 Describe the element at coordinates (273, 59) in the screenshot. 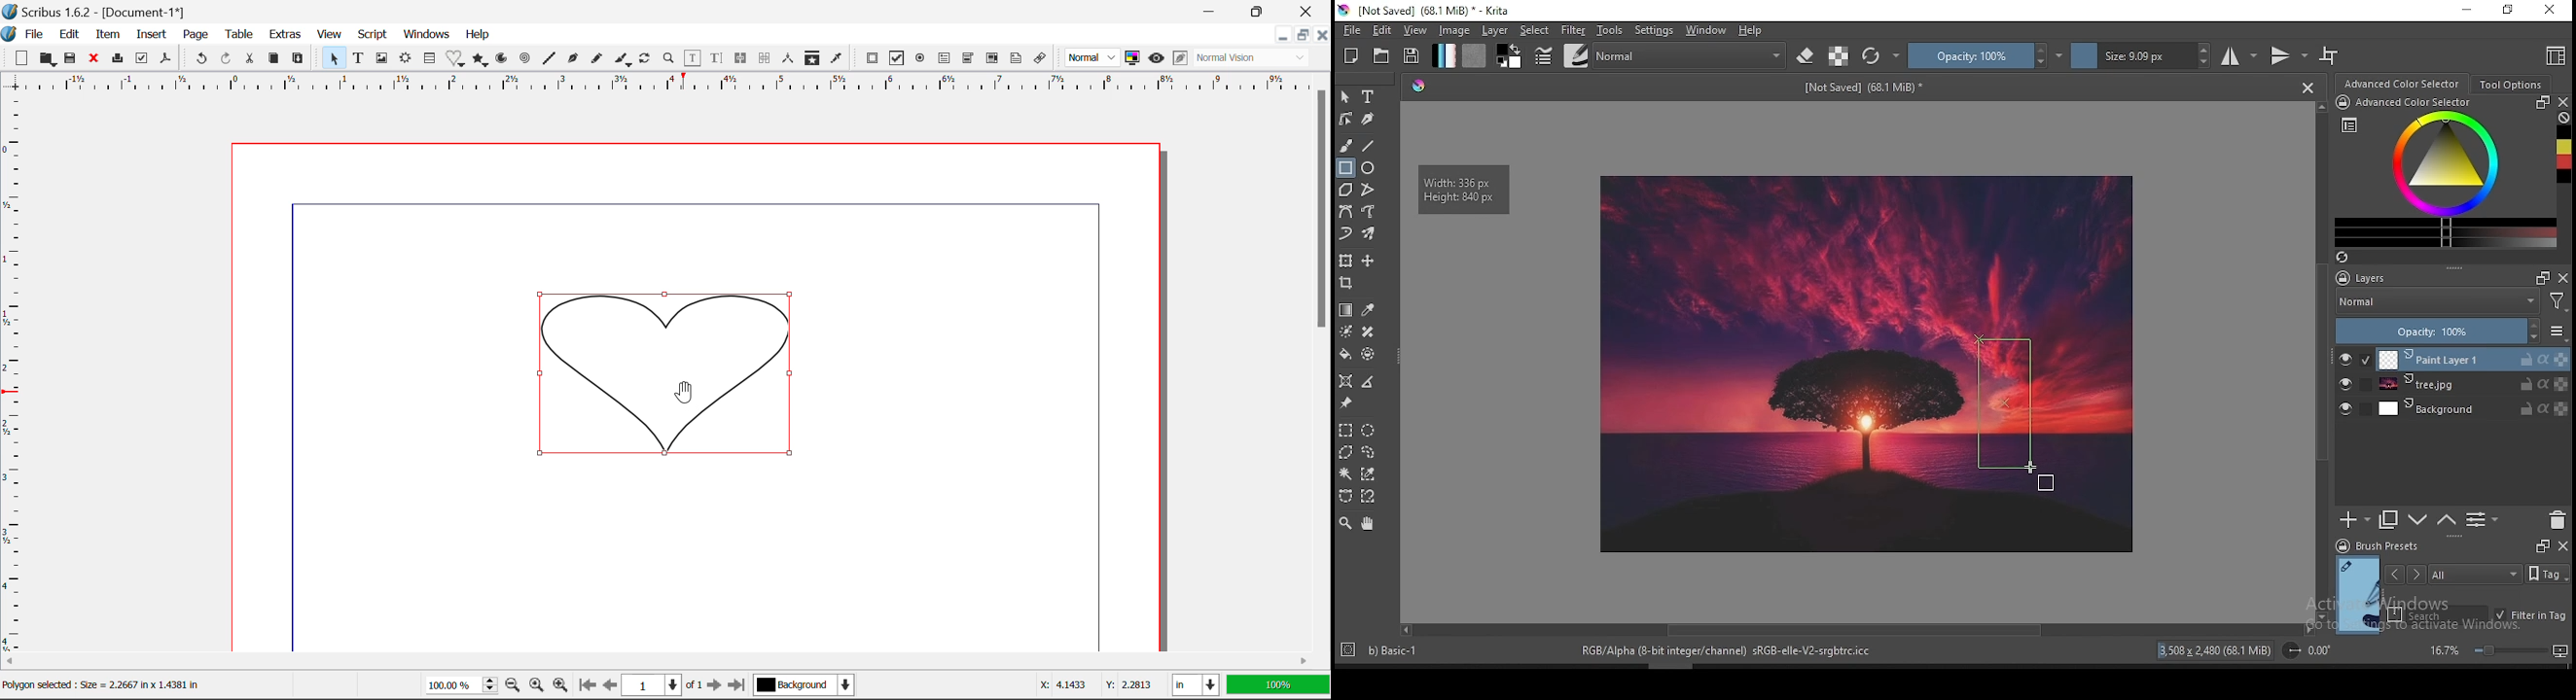

I see `Copy` at that location.